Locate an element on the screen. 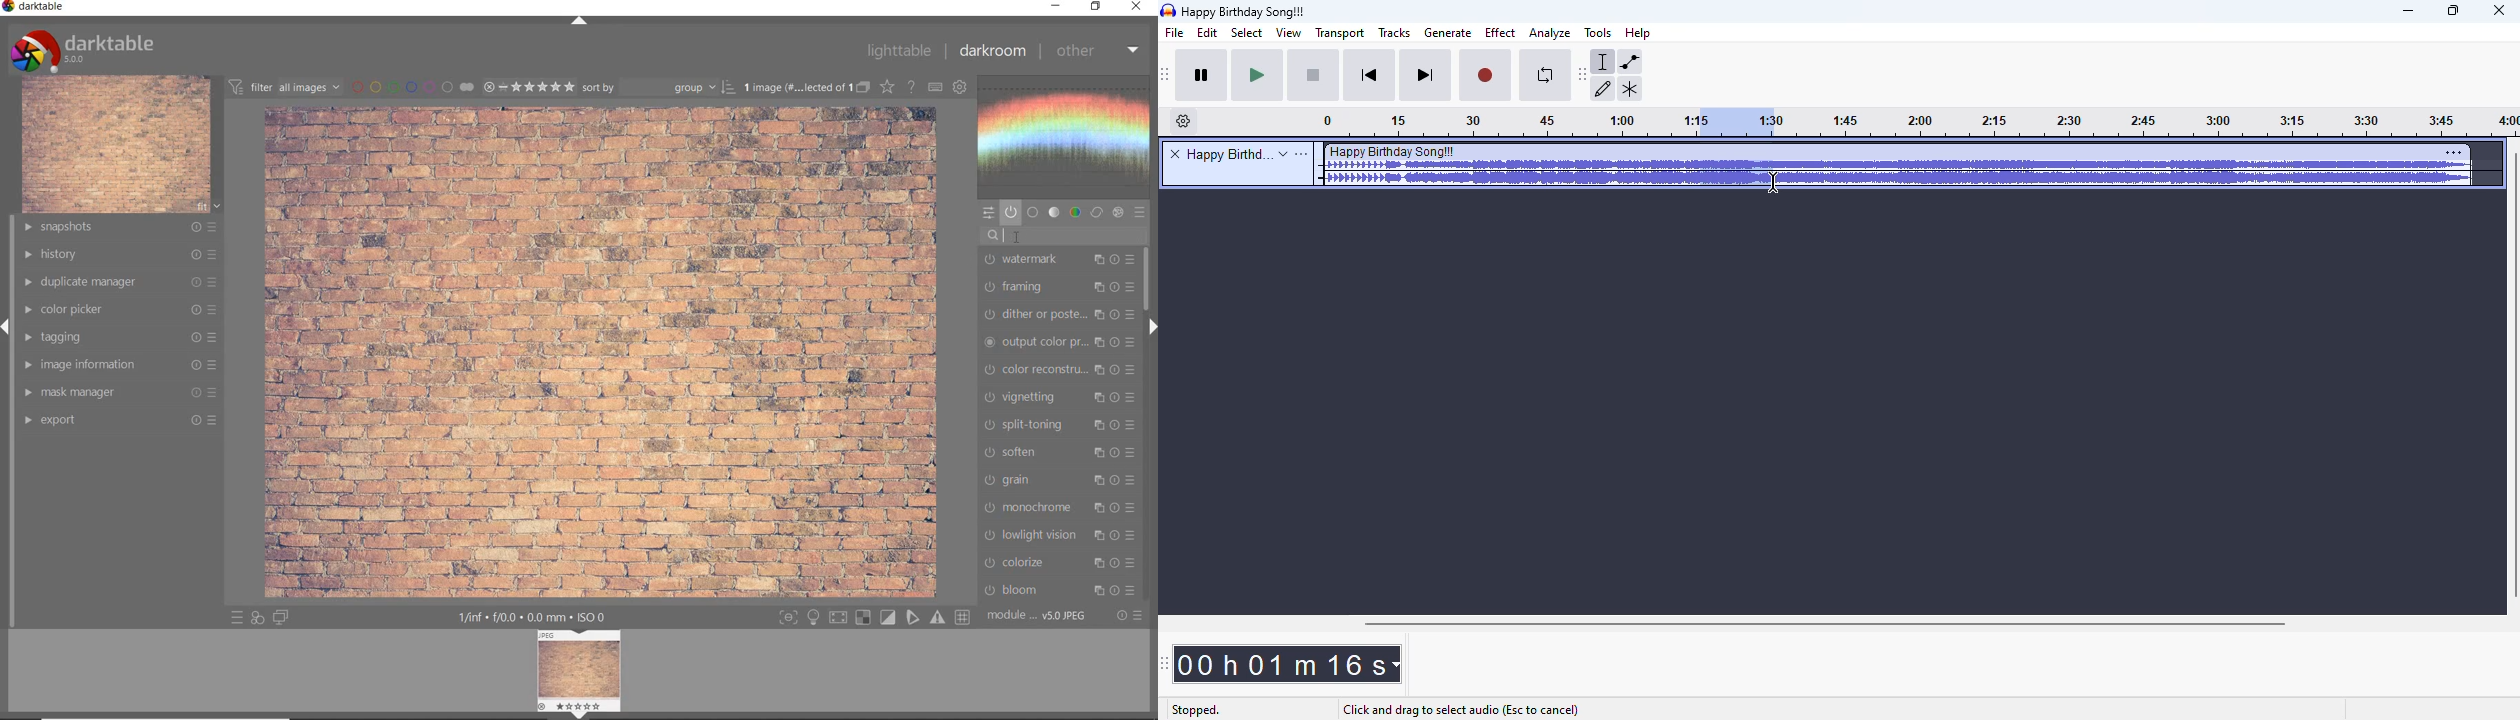 Image resolution: width=2520 pixels, height=728 pixels. split toning is located at coordinates (1061, 426).